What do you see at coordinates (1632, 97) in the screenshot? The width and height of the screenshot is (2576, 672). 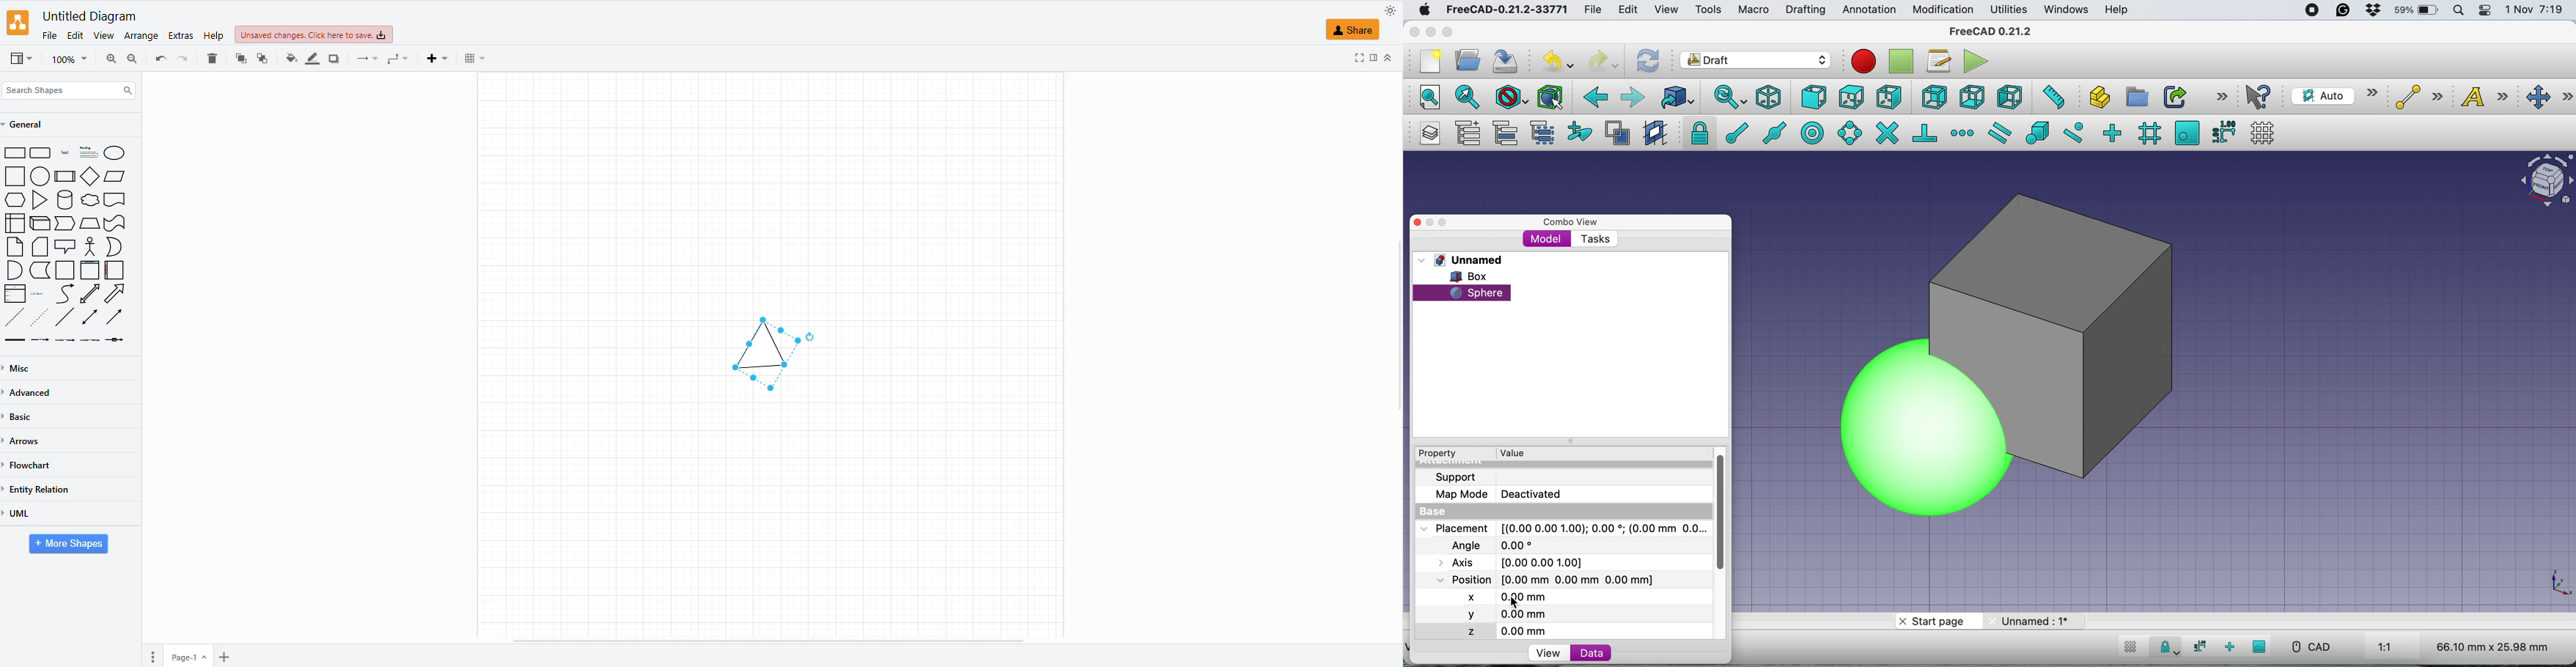 I see `forward` at bounding box center [1632, 97].